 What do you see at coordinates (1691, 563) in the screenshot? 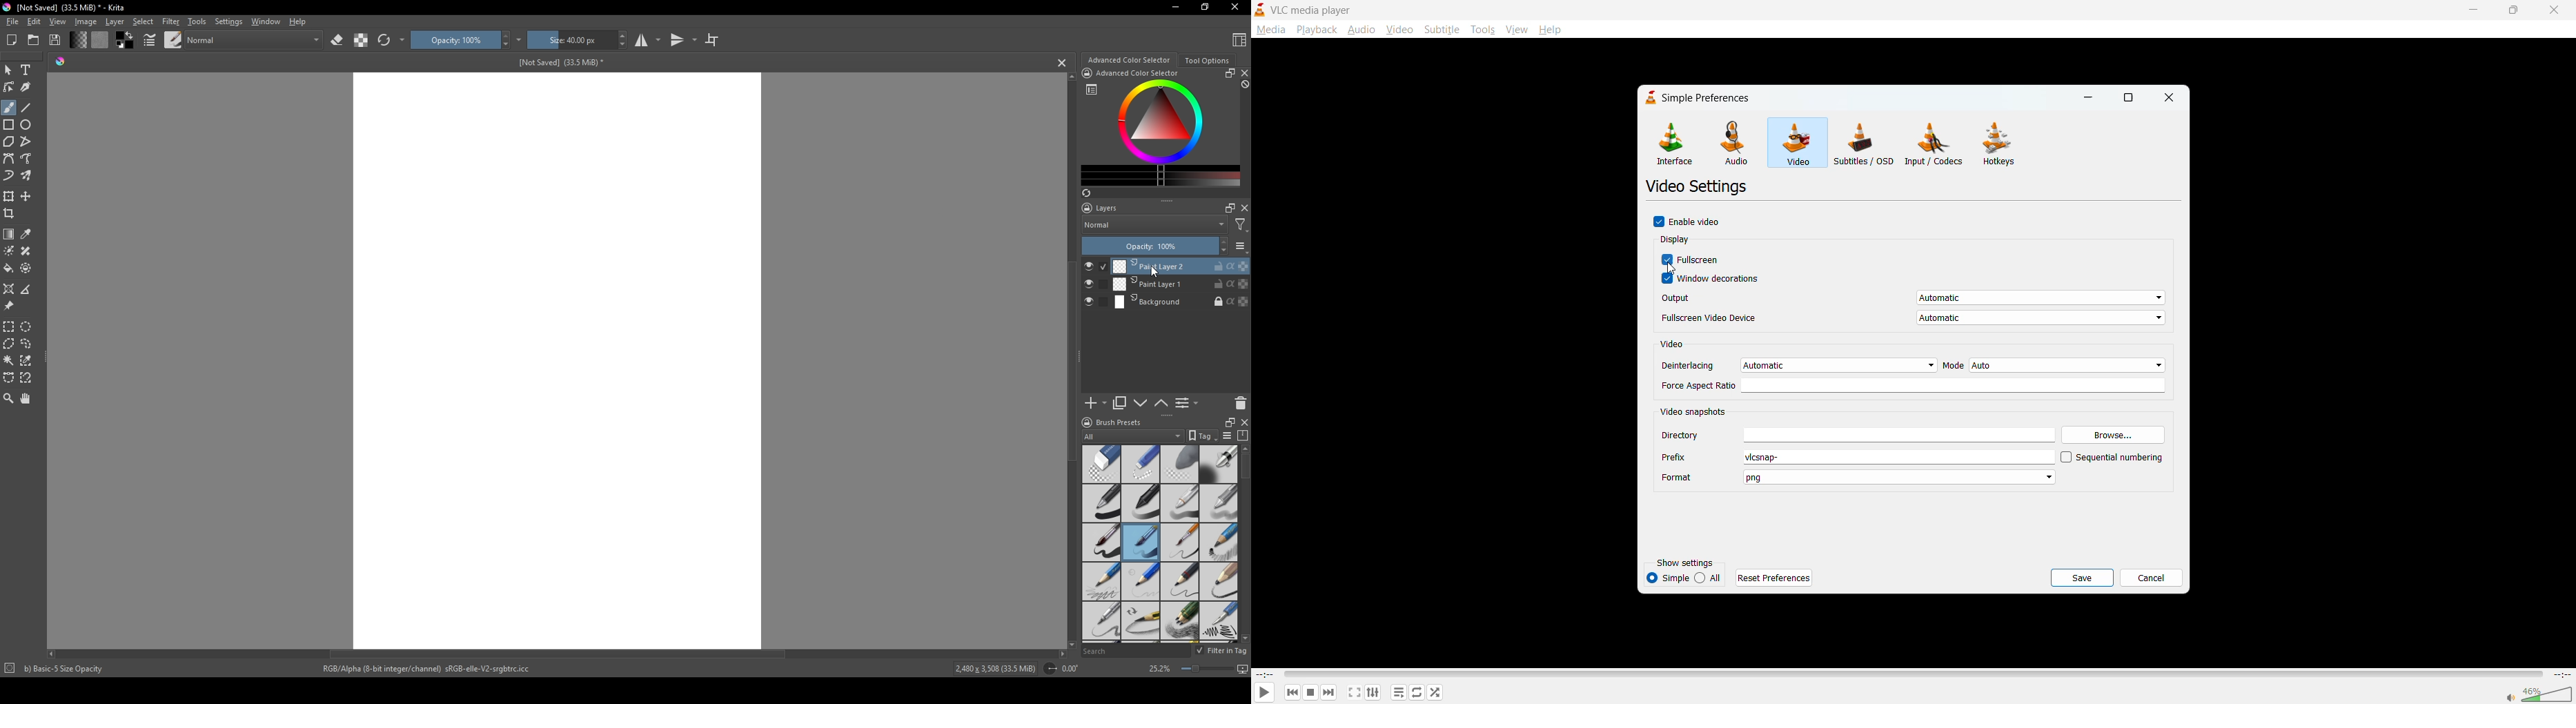
I see `show settings` at bounding box center [1691, 563].